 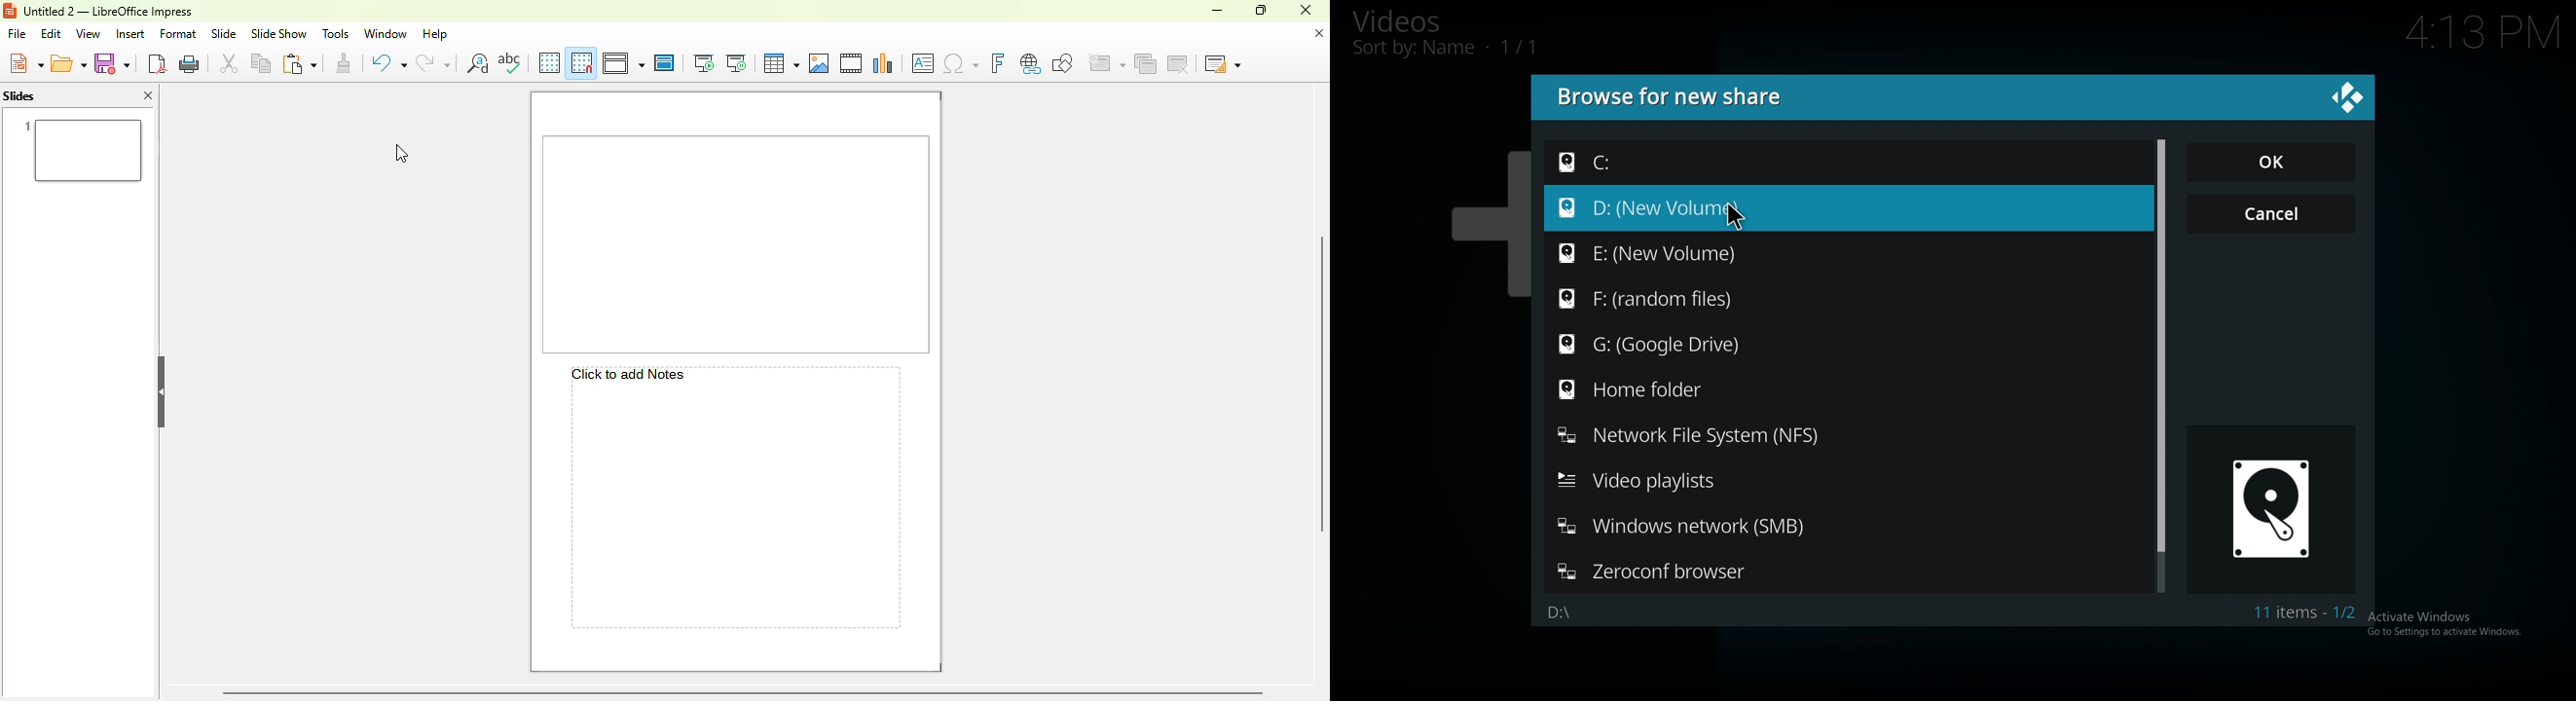 What do you see at coordinates (1690, 529) in the screenshot?
I see `folder` at bounding box center [1690, 529].